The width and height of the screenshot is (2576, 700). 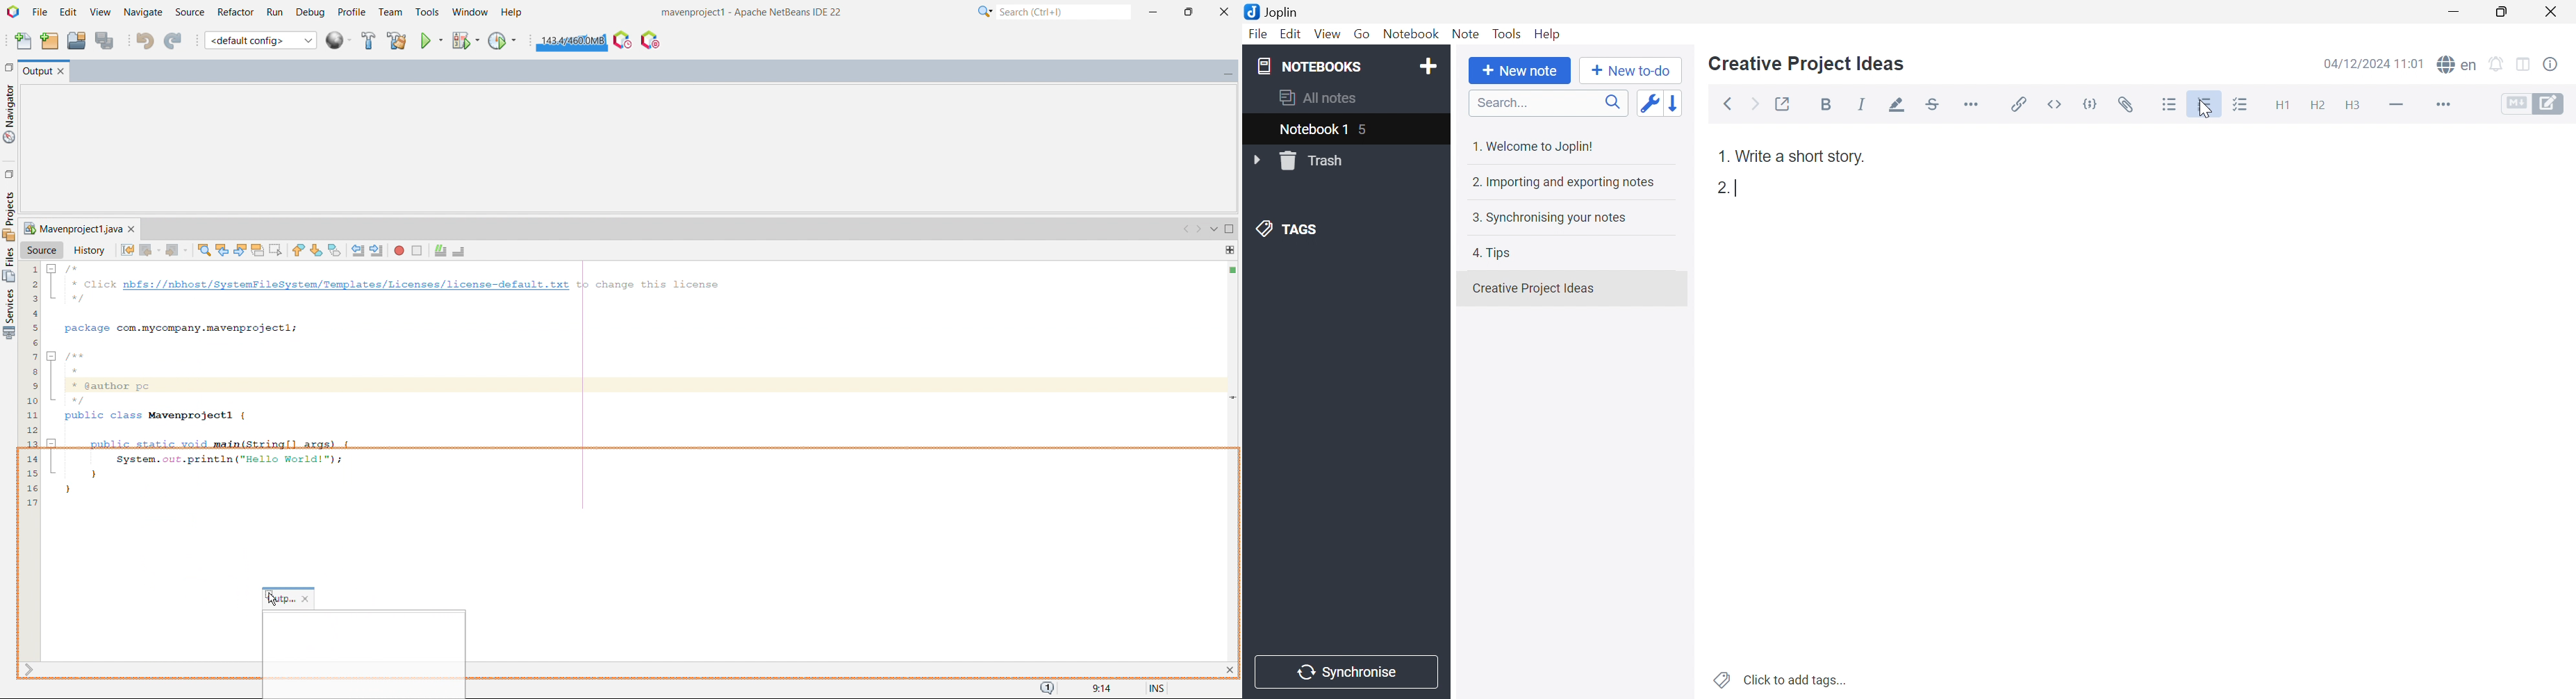 What do you see at coordinates (513, 12) in the screenshot?
I see `h` at bounding box center [513, 12].